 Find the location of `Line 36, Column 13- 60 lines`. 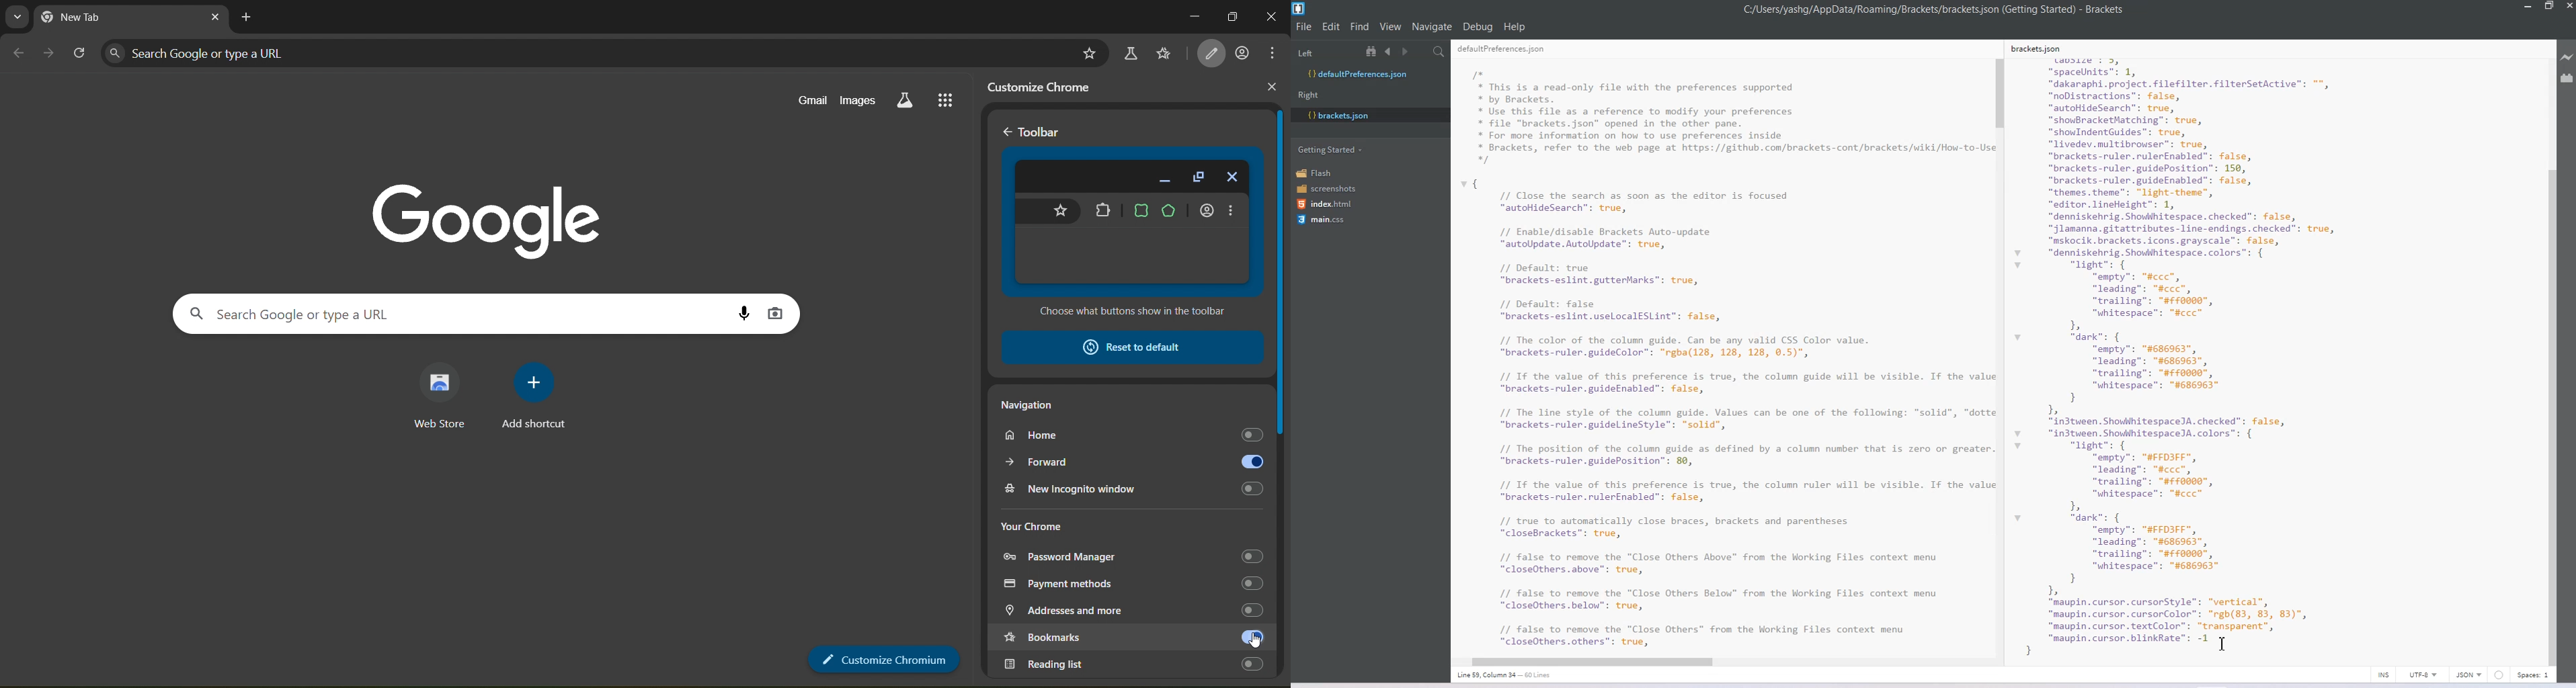

Line 36, Column 13- 60 lines is located at coordinates (1511, 675).